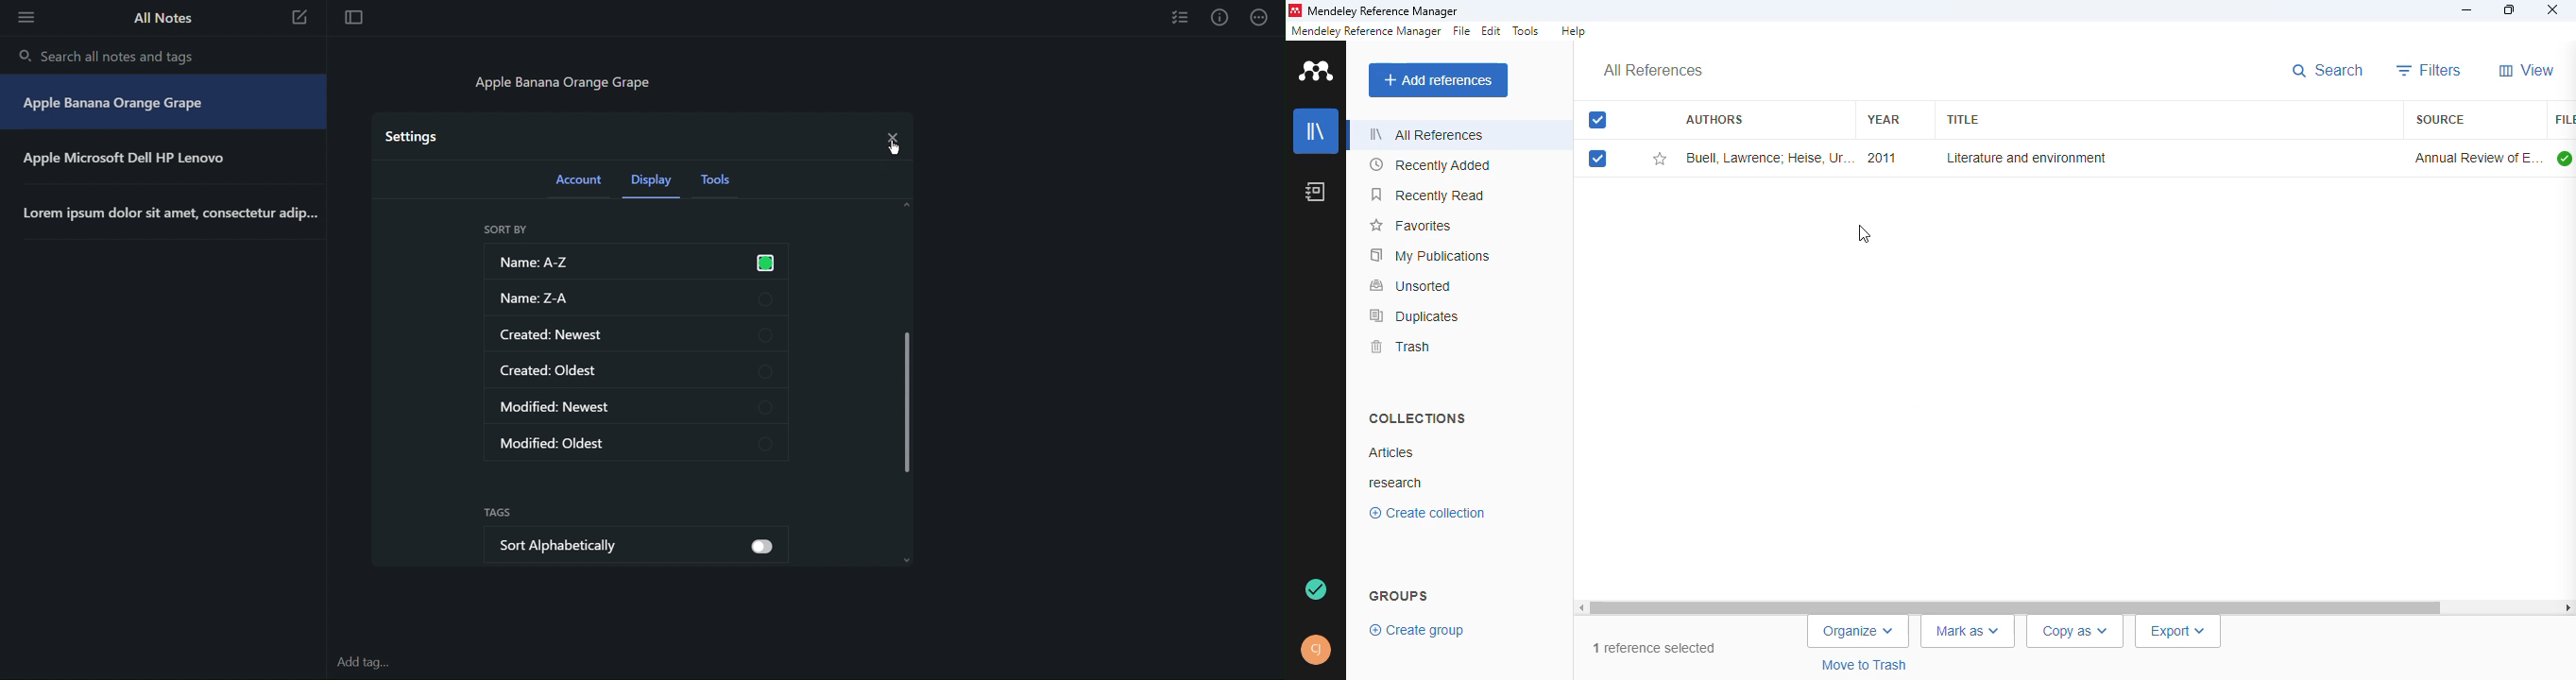  What do you see at coordinates (110, 56) in the screenshot?
I see `Search all notes and tags` at bounding box center [110, 56].